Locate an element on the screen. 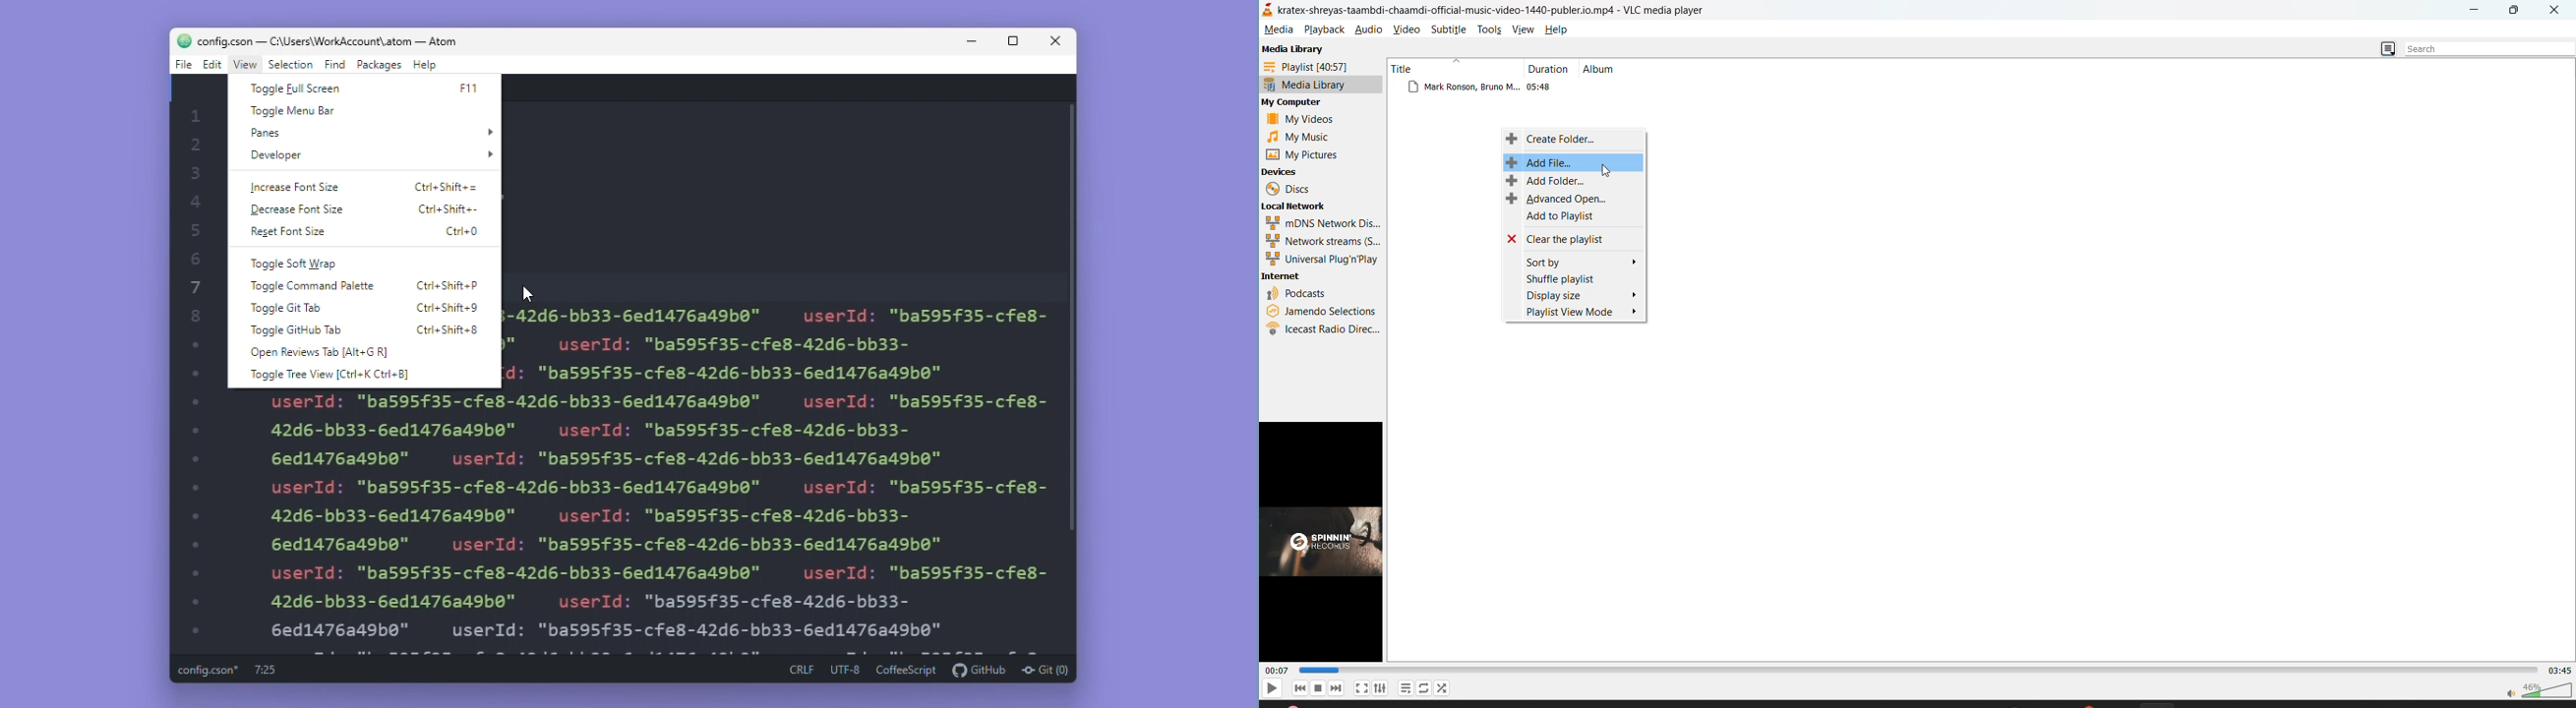 Image resolution: width=2576 pixels, height=728 pixels. ctrl+shift+p is located at coordinates (449, 285).